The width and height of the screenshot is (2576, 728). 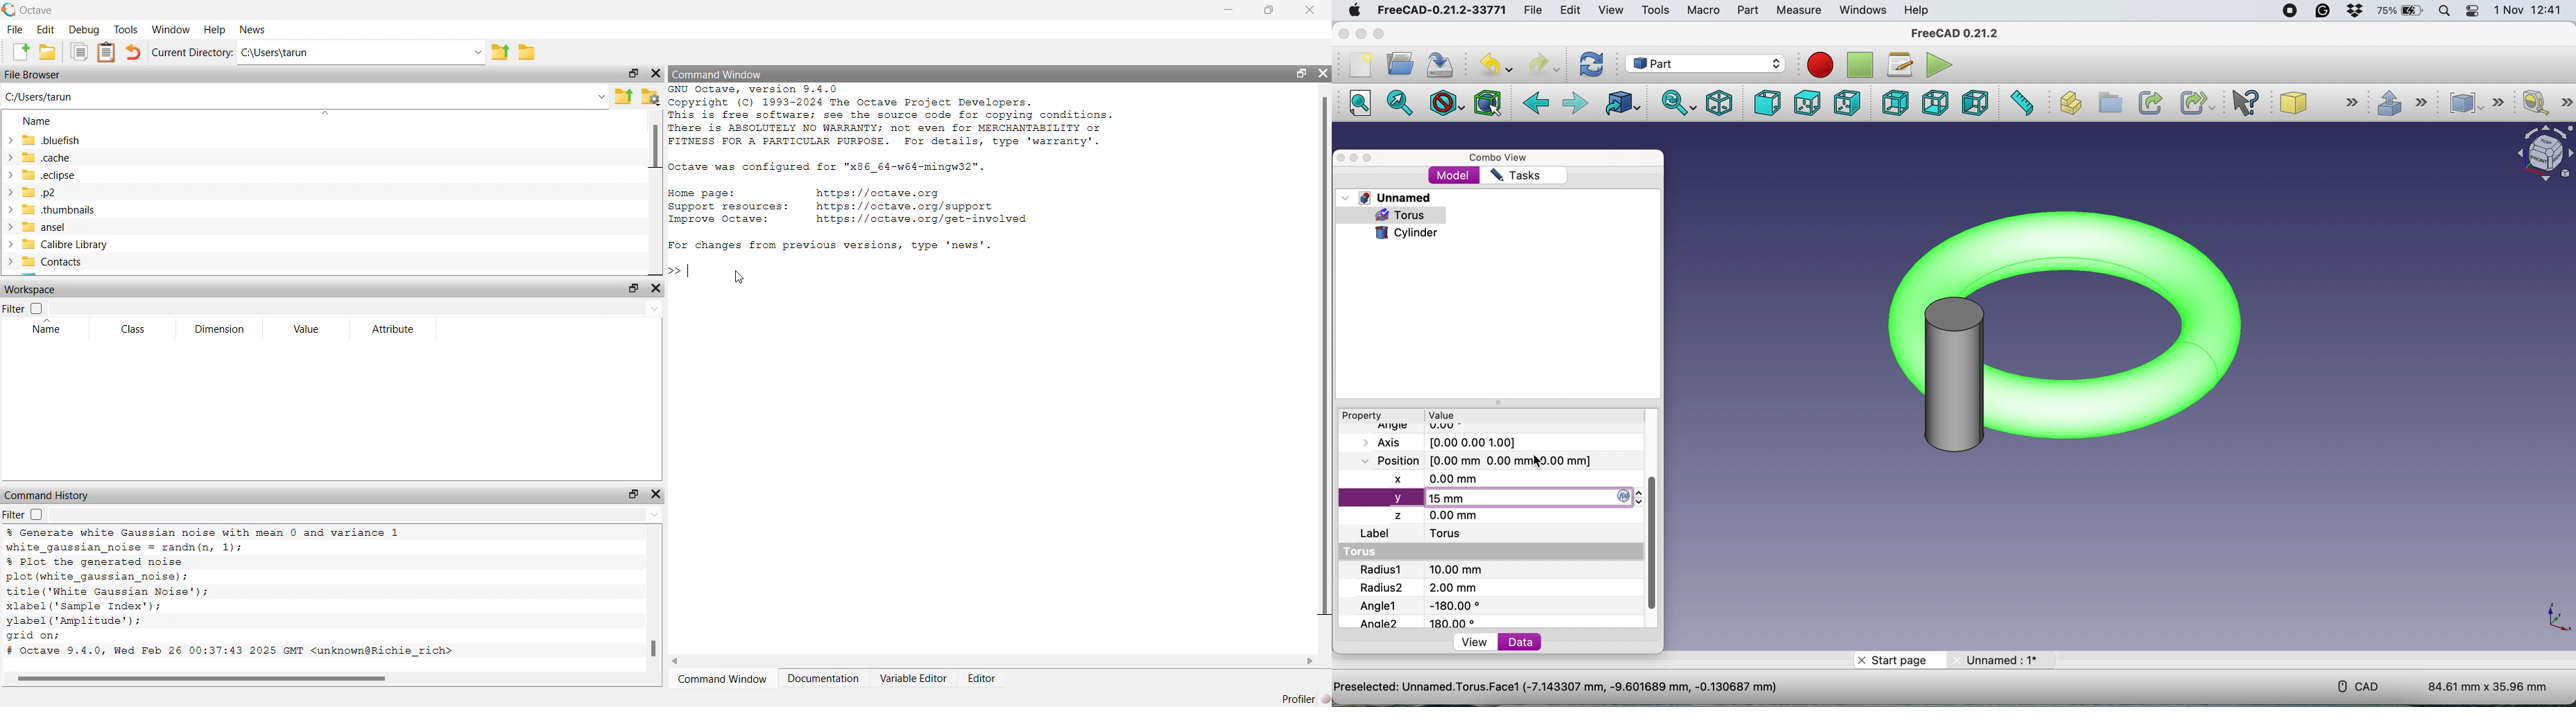 What do you see at coordinates (132, 52) in the screenshot?
I see `undo` at bounding box center [132, 52].